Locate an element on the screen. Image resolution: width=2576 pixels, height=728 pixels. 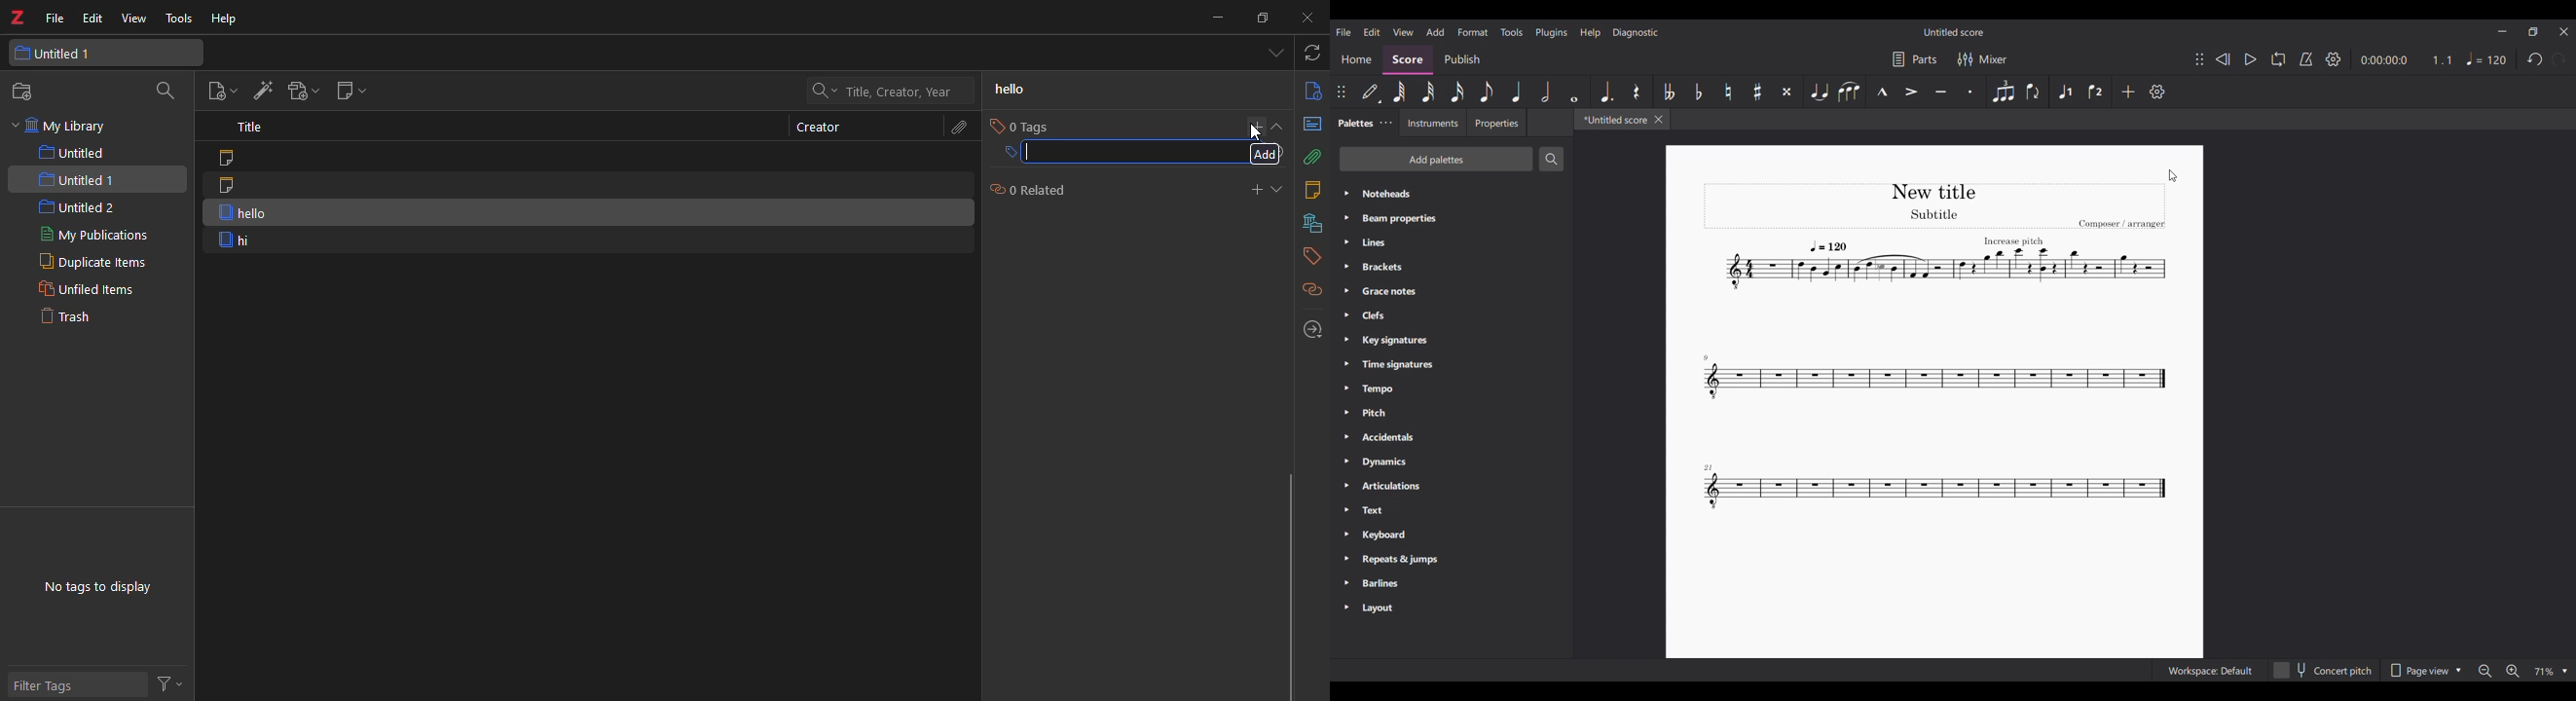
add is located at coordinates (1254, 188).